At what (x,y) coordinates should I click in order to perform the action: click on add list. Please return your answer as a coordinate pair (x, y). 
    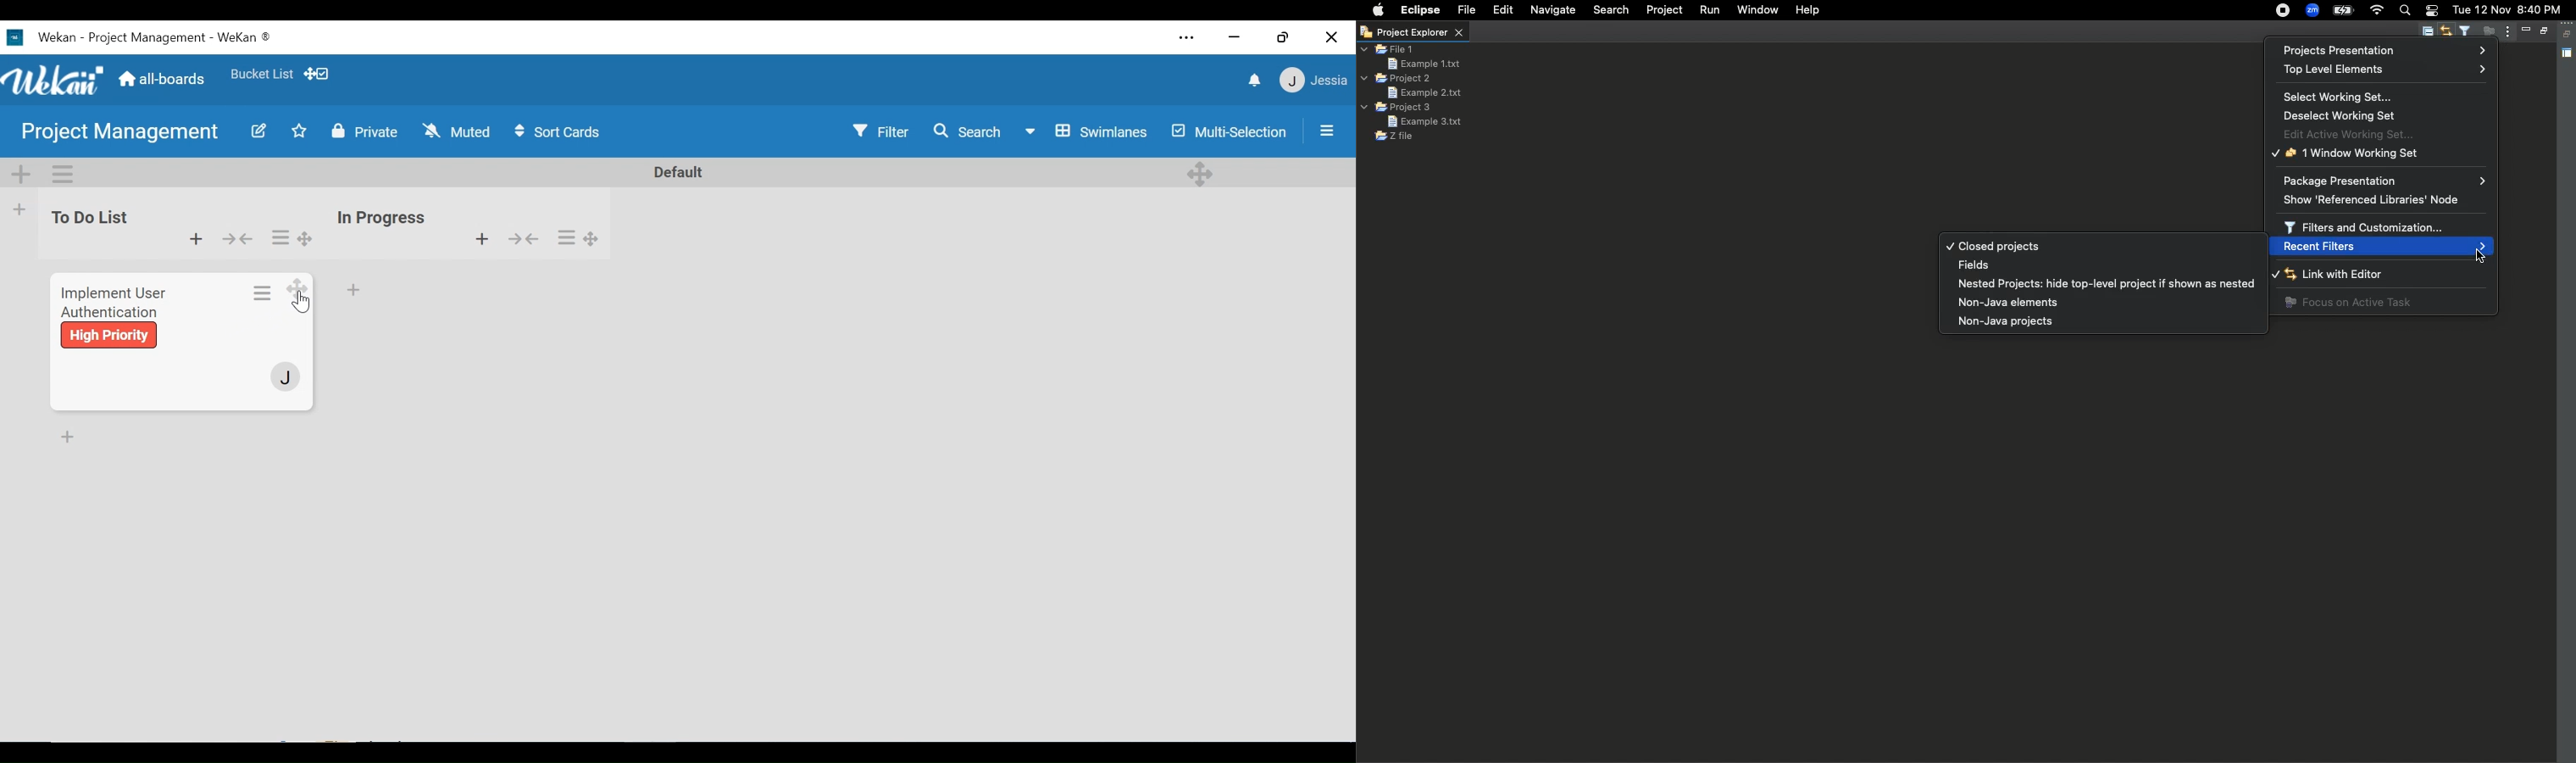
    Looking at the image, I should click on (18, 210).